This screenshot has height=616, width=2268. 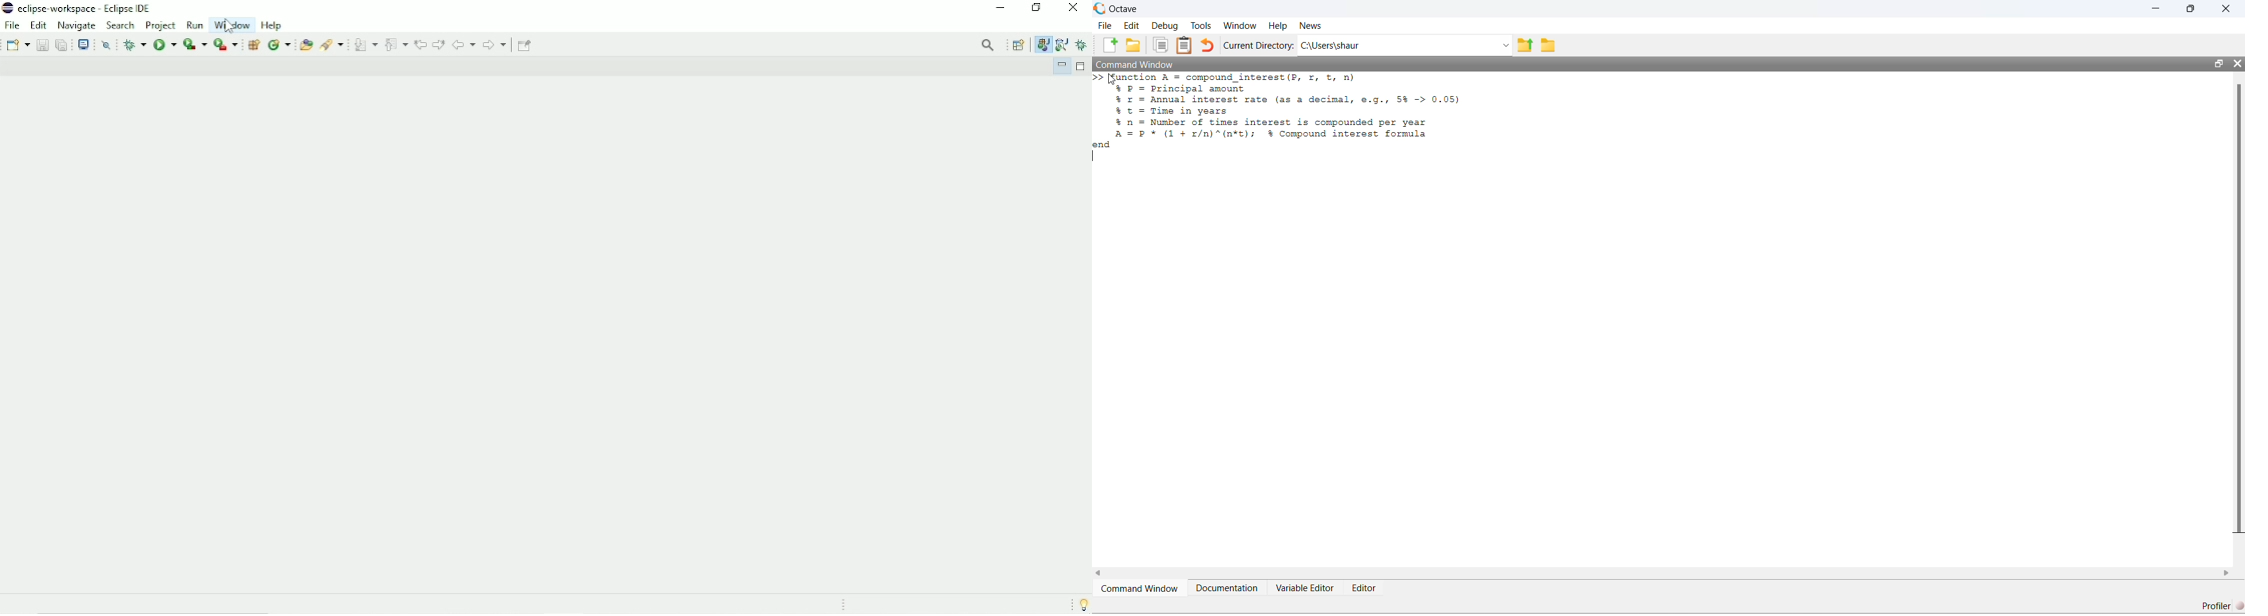 What do you see at coordinates (41, 44) in the screenshot?
I see `Save` at bounding box center [41, 44].